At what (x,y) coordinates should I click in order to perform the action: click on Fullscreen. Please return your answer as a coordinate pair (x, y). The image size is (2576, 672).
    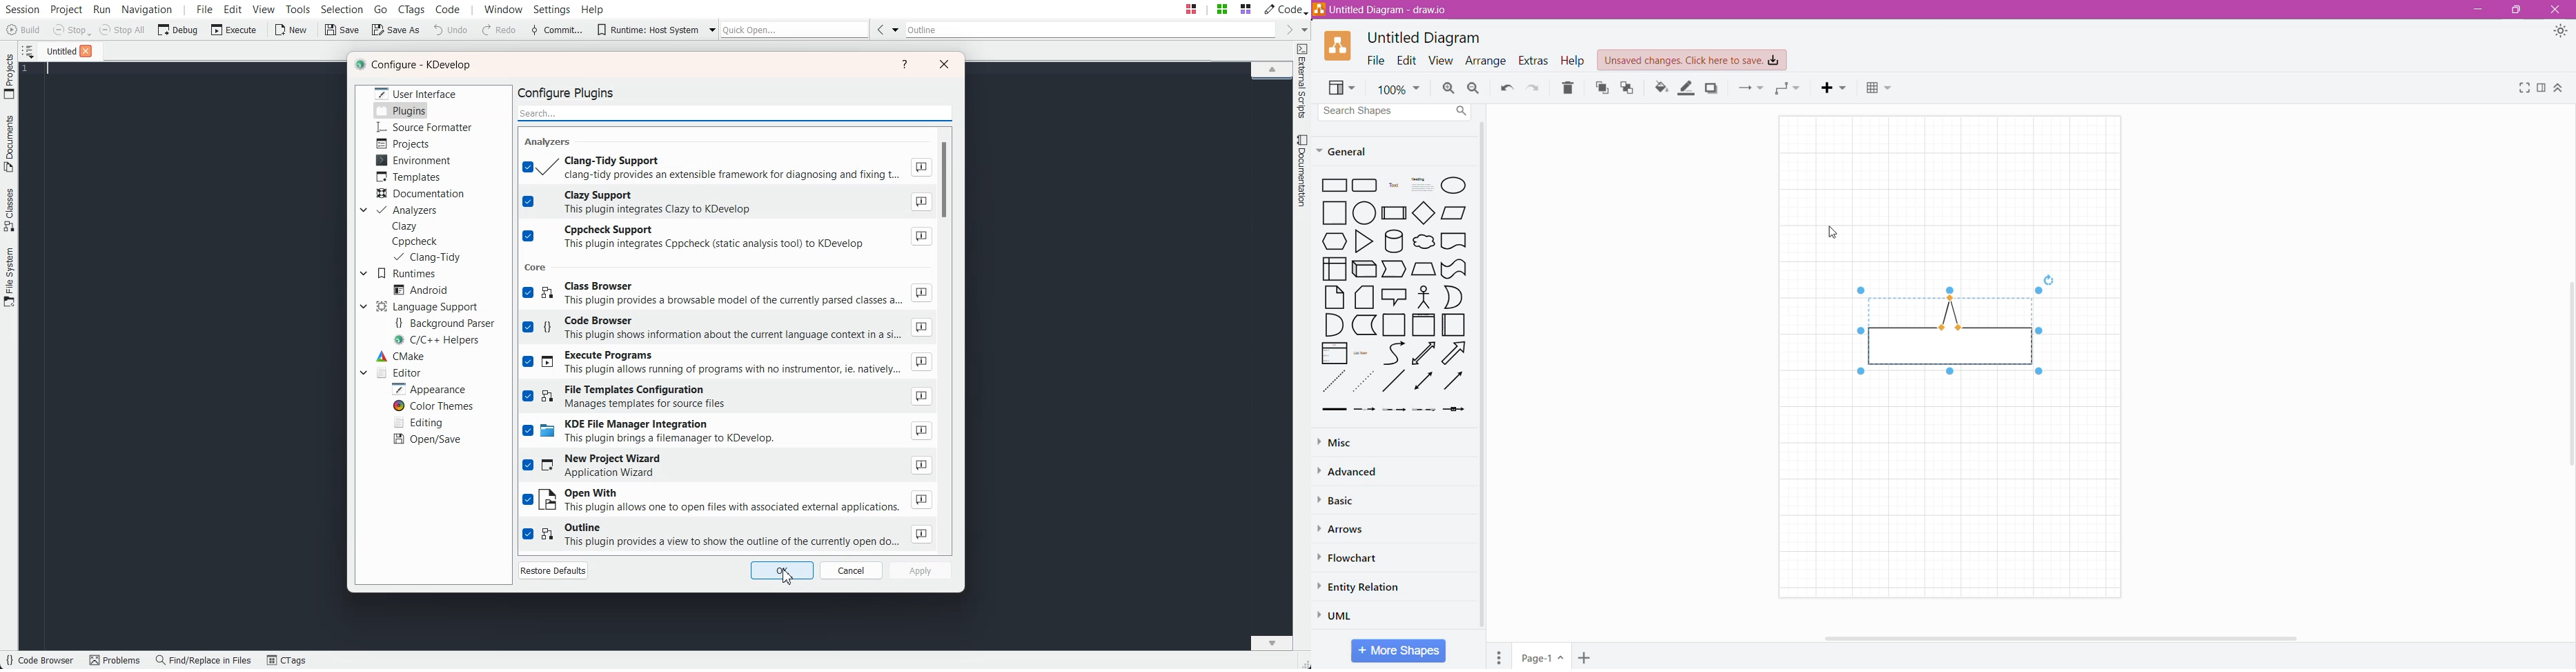
    Looking at the image, I should click on (2523, 88).